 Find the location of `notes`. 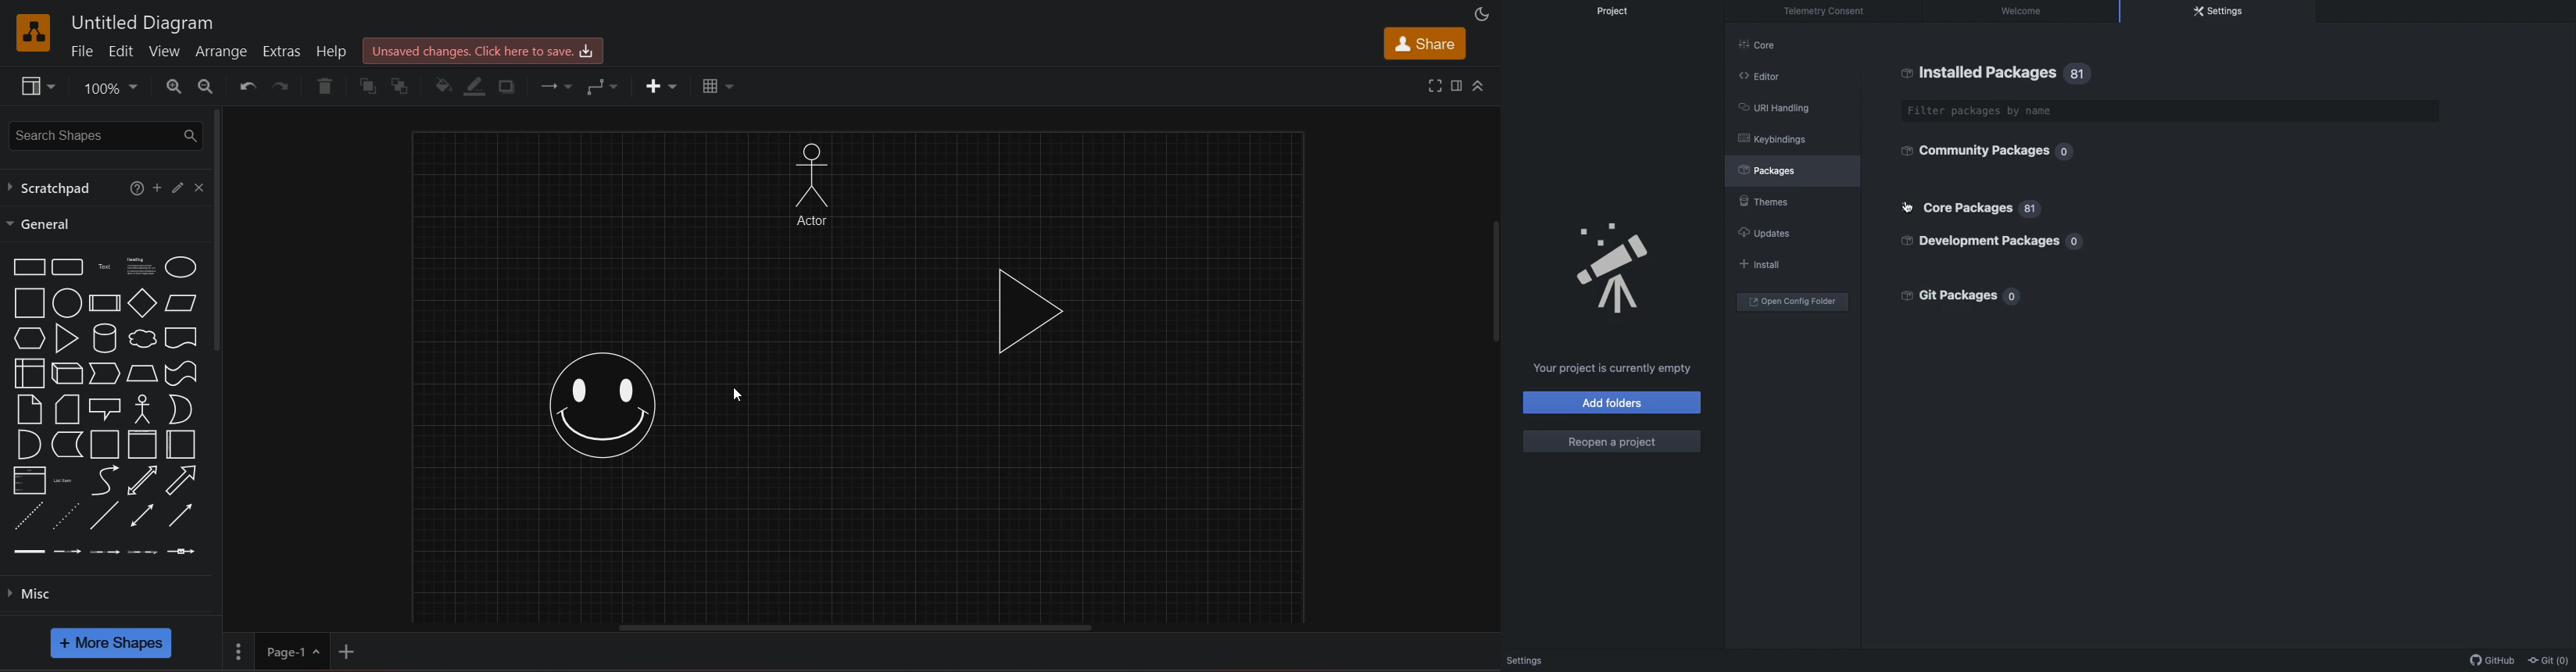

notes is located at coordinates (25, 408).